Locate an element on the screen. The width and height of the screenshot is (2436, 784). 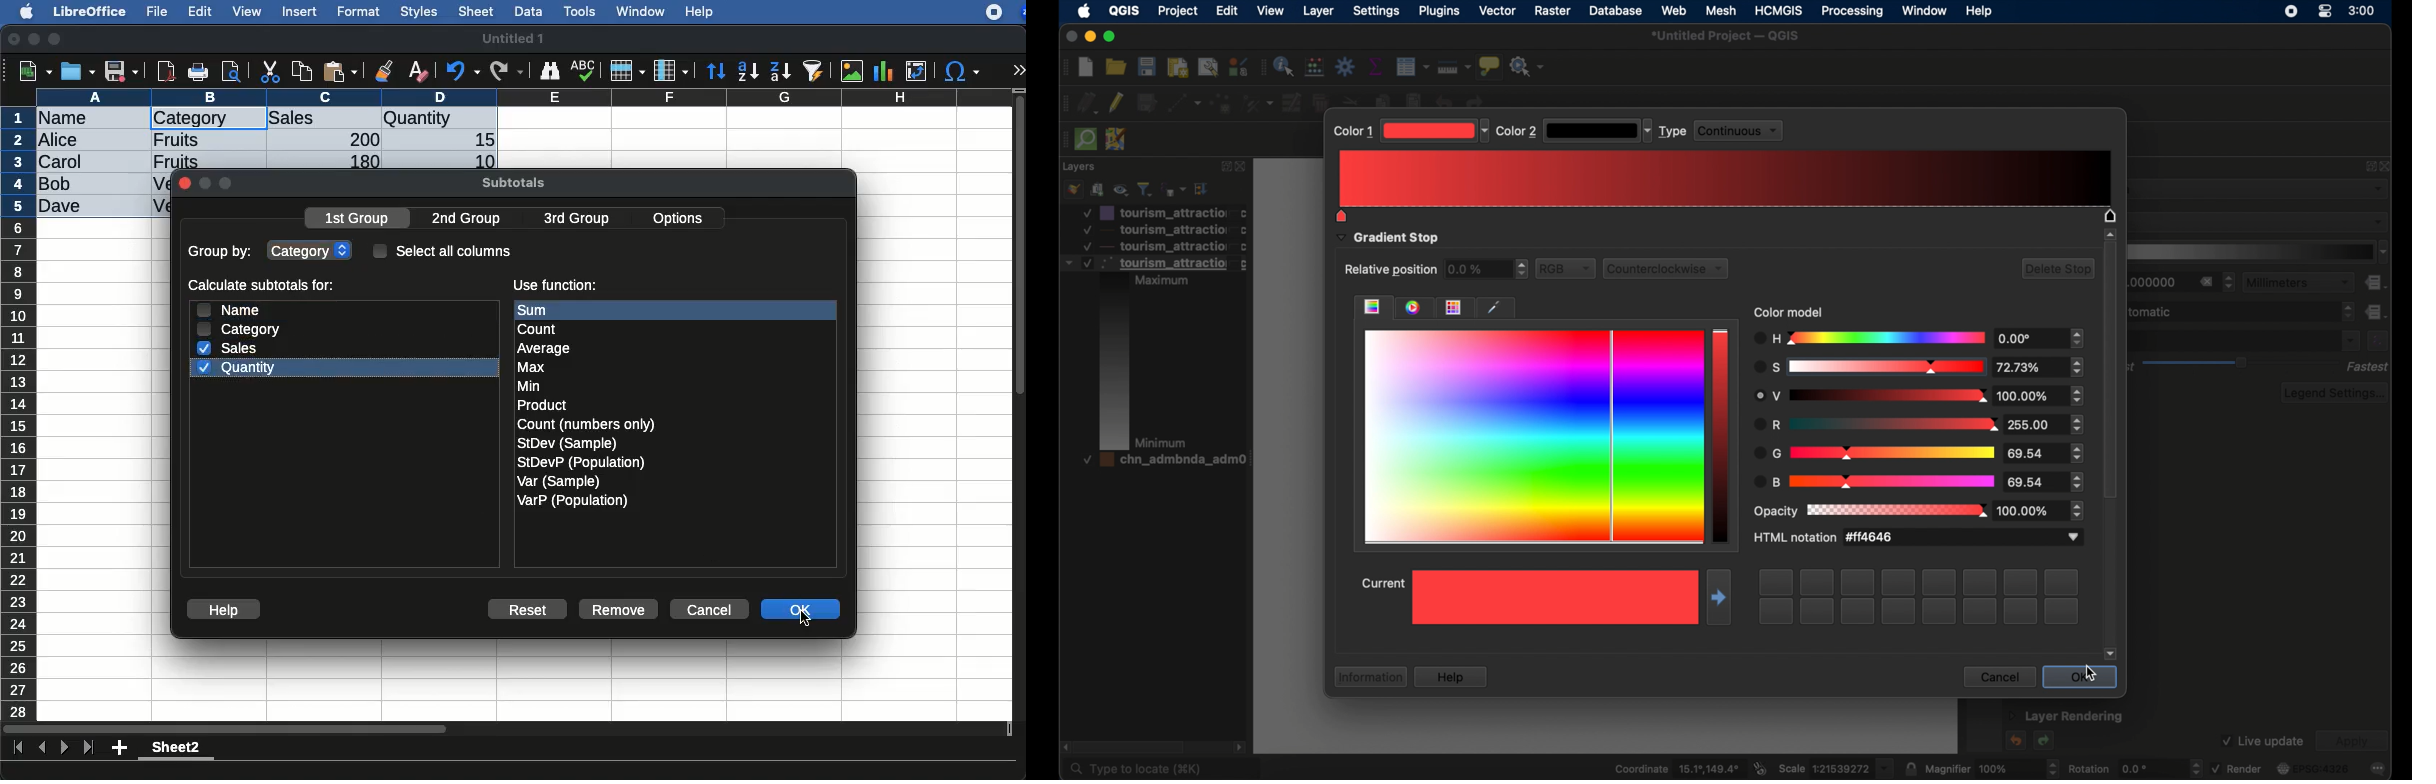
VarP (Population) is located at coordinates (572, 501).